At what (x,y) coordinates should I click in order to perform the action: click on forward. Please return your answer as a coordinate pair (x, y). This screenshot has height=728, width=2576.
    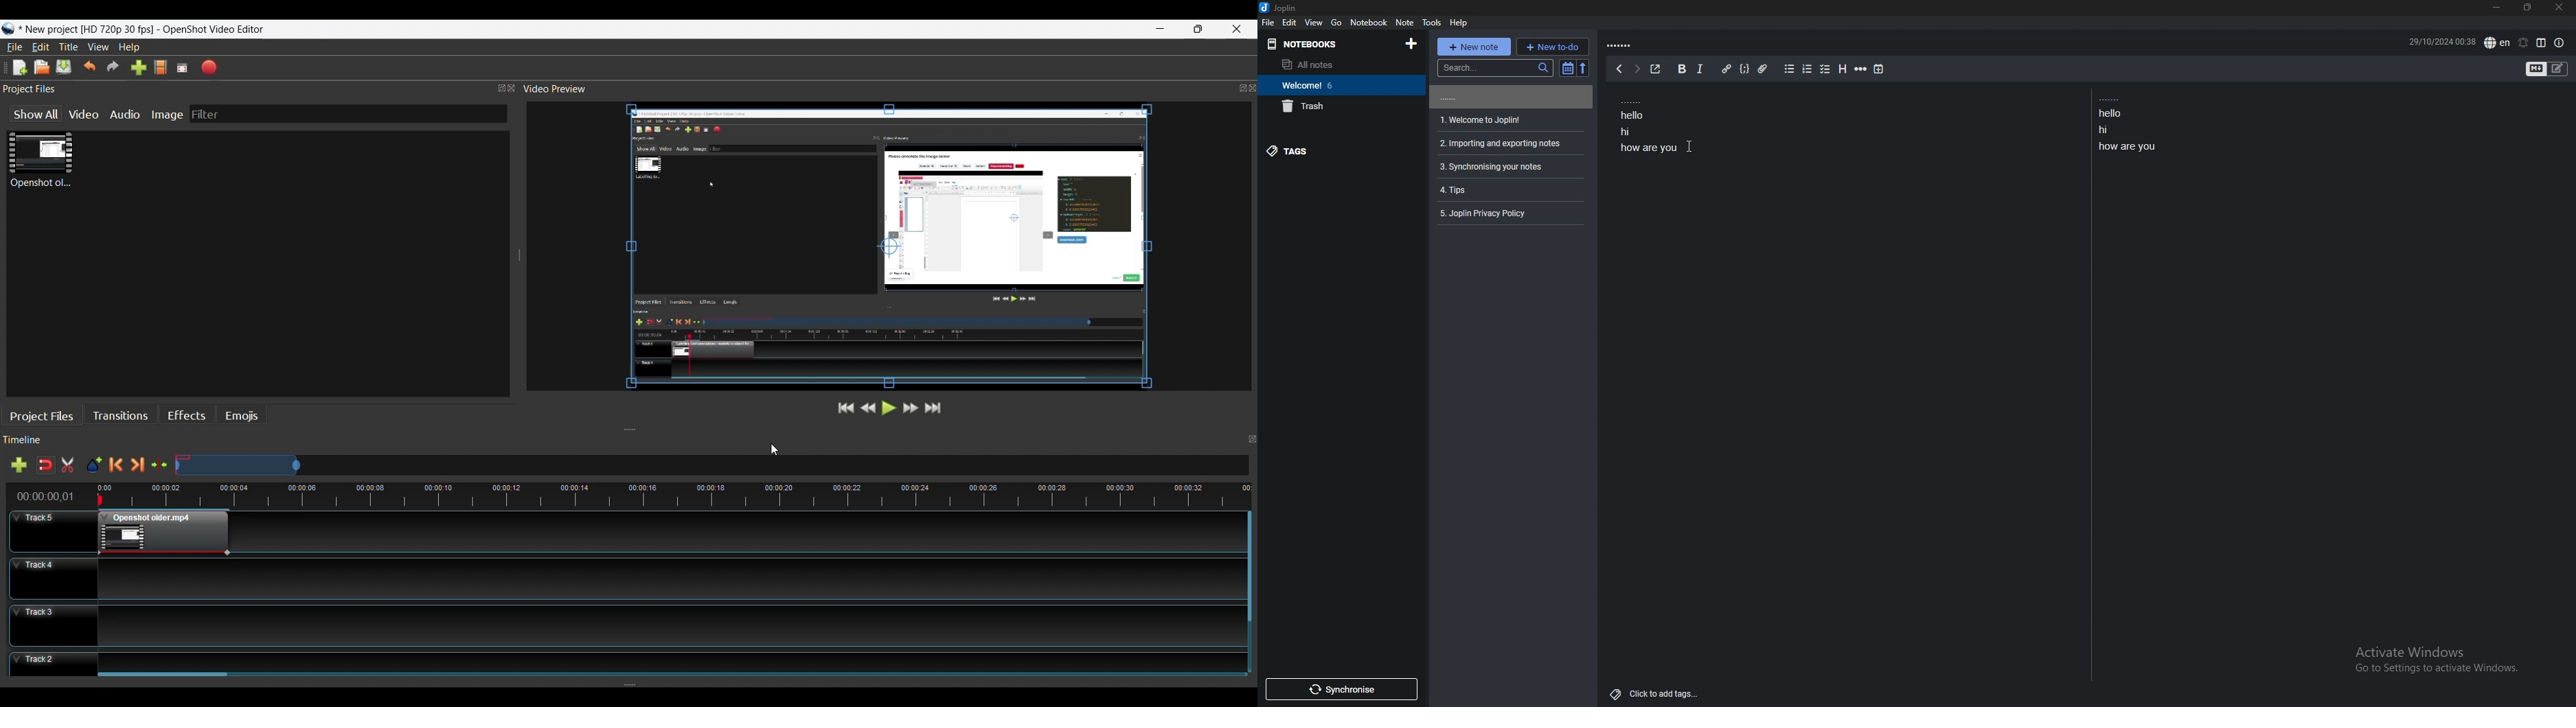
    Looking at the image, I should click on (1636, 69).